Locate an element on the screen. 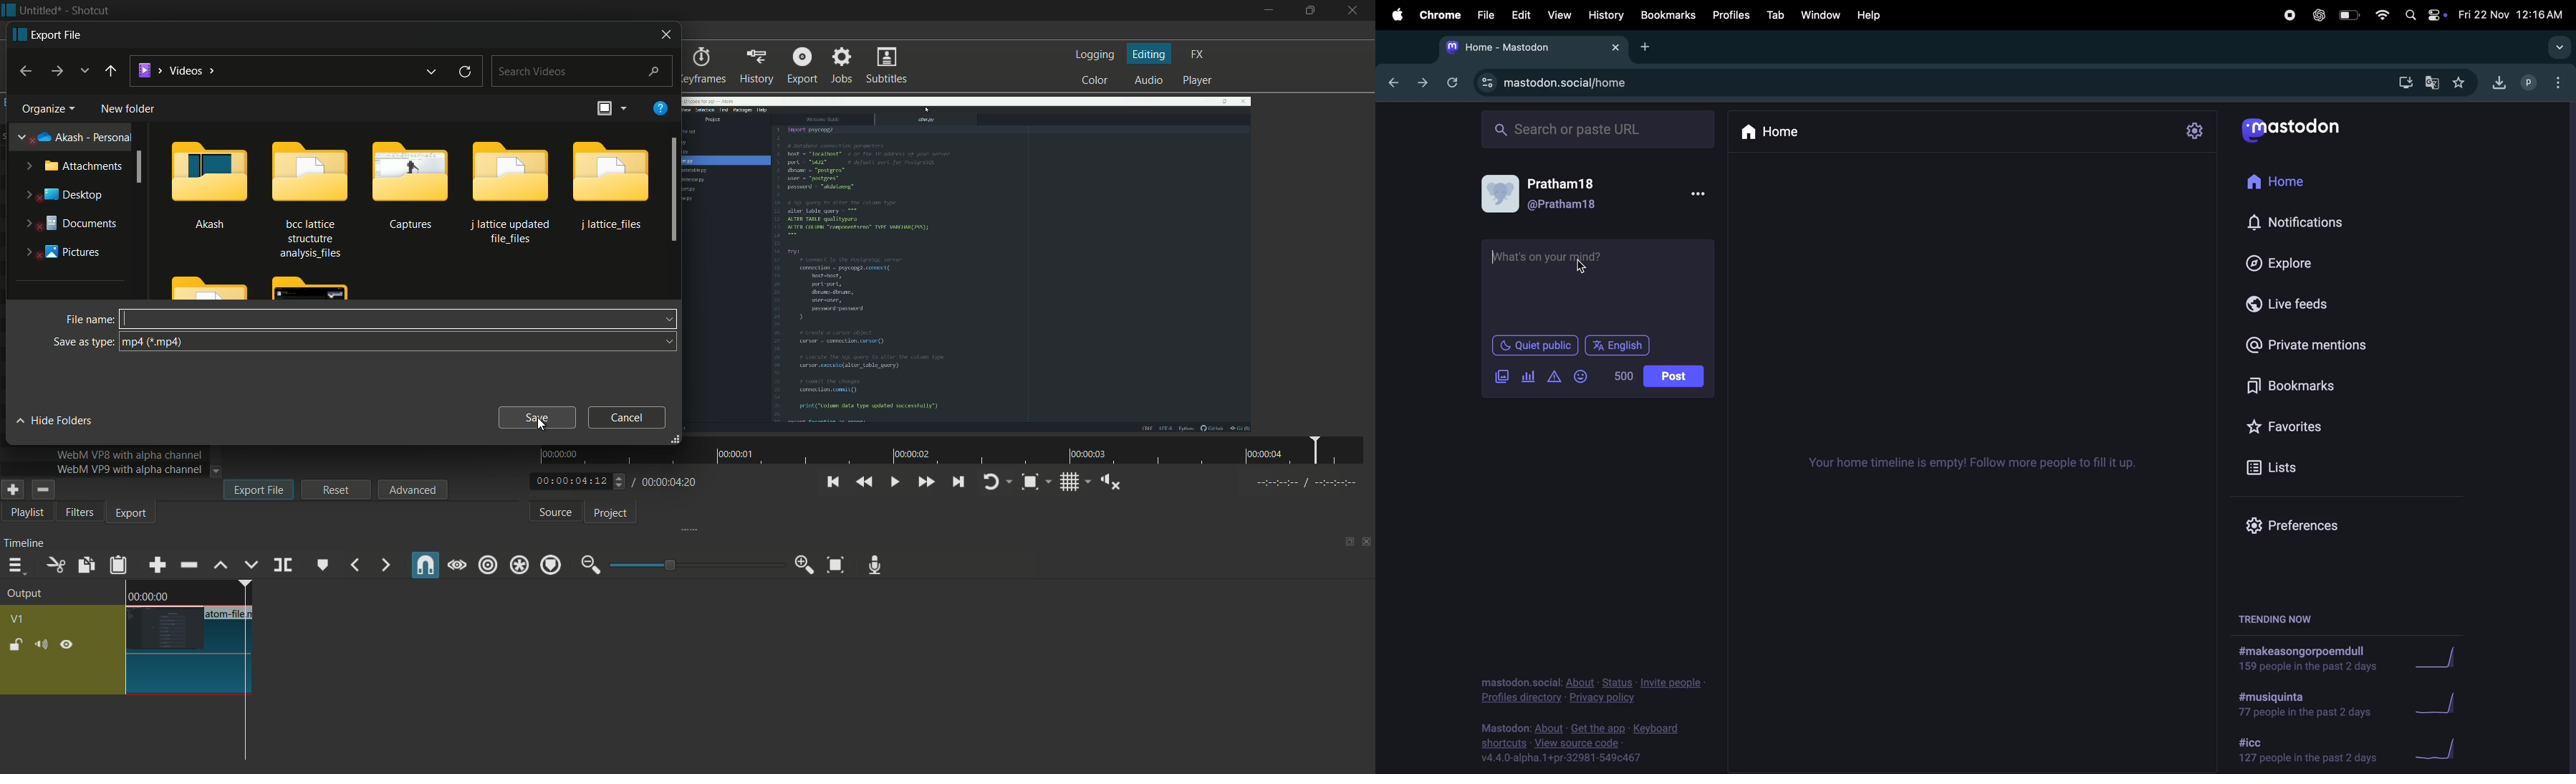  ack is located at coordinates (110, 72).